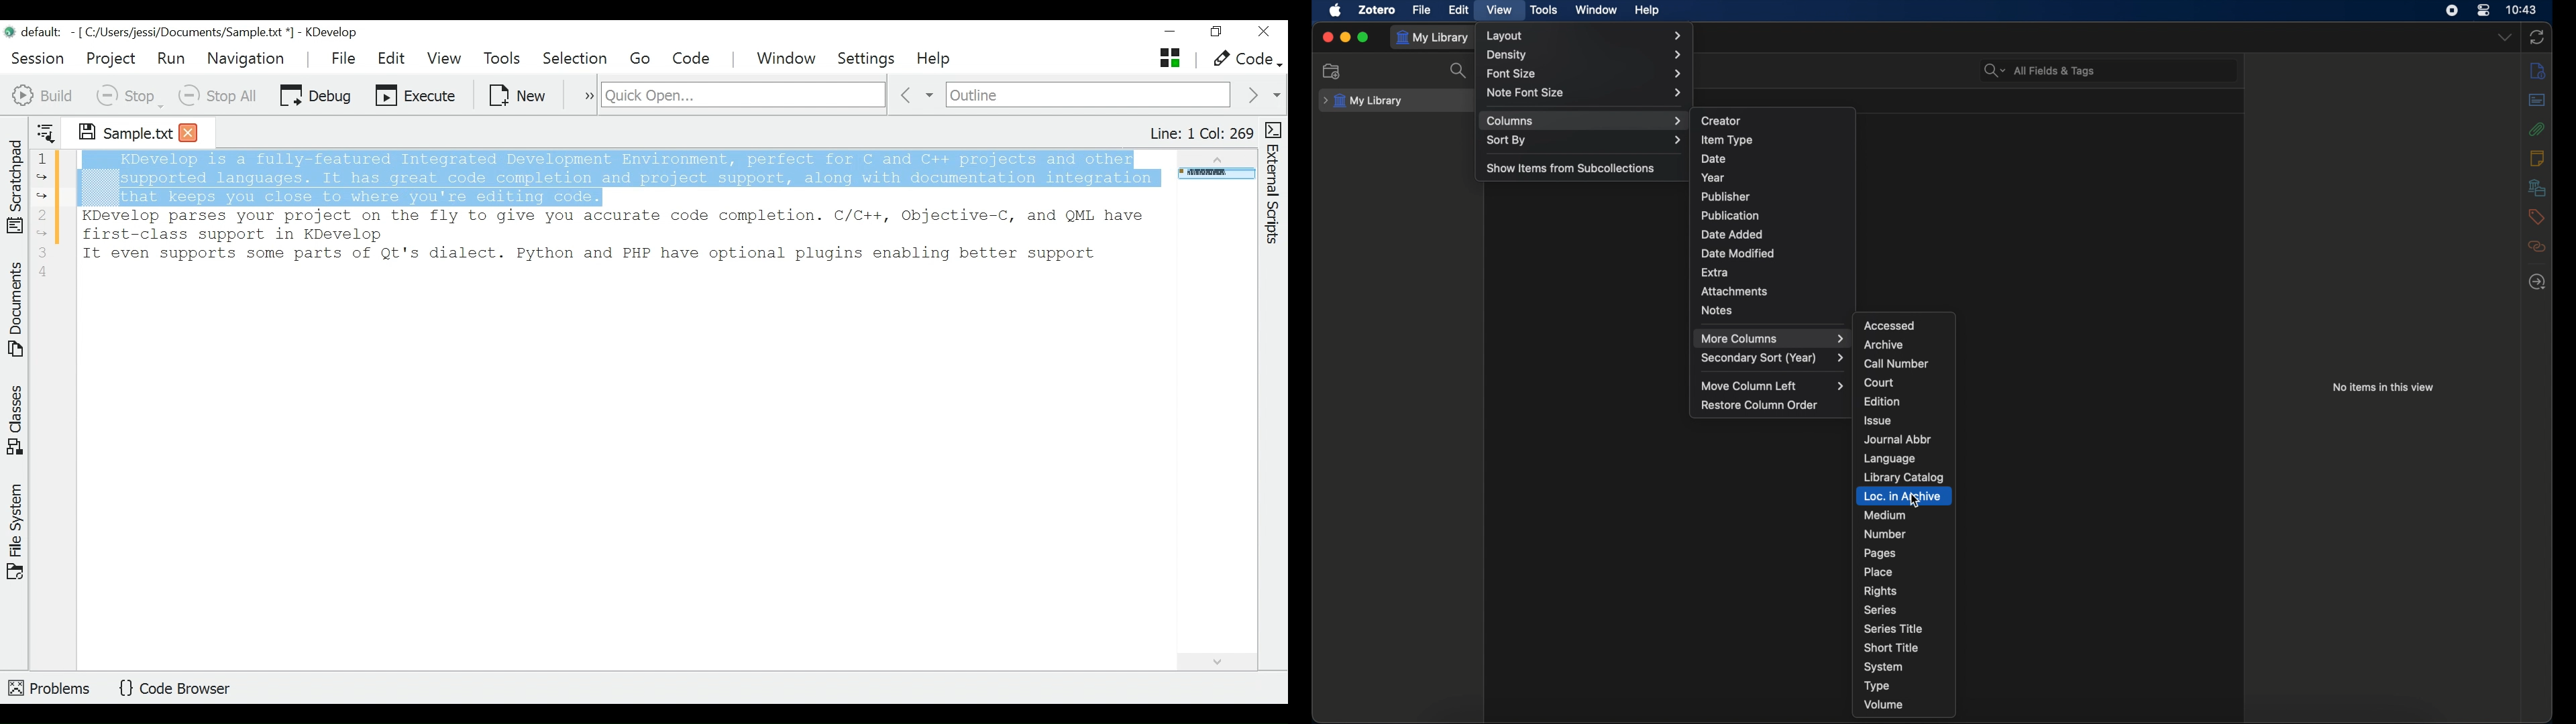 This screenshot has width=2576, height=728. What do you see at coordinates (1585, 55) in the screenshot?
I see `density` at bounding box center [1585, 55].